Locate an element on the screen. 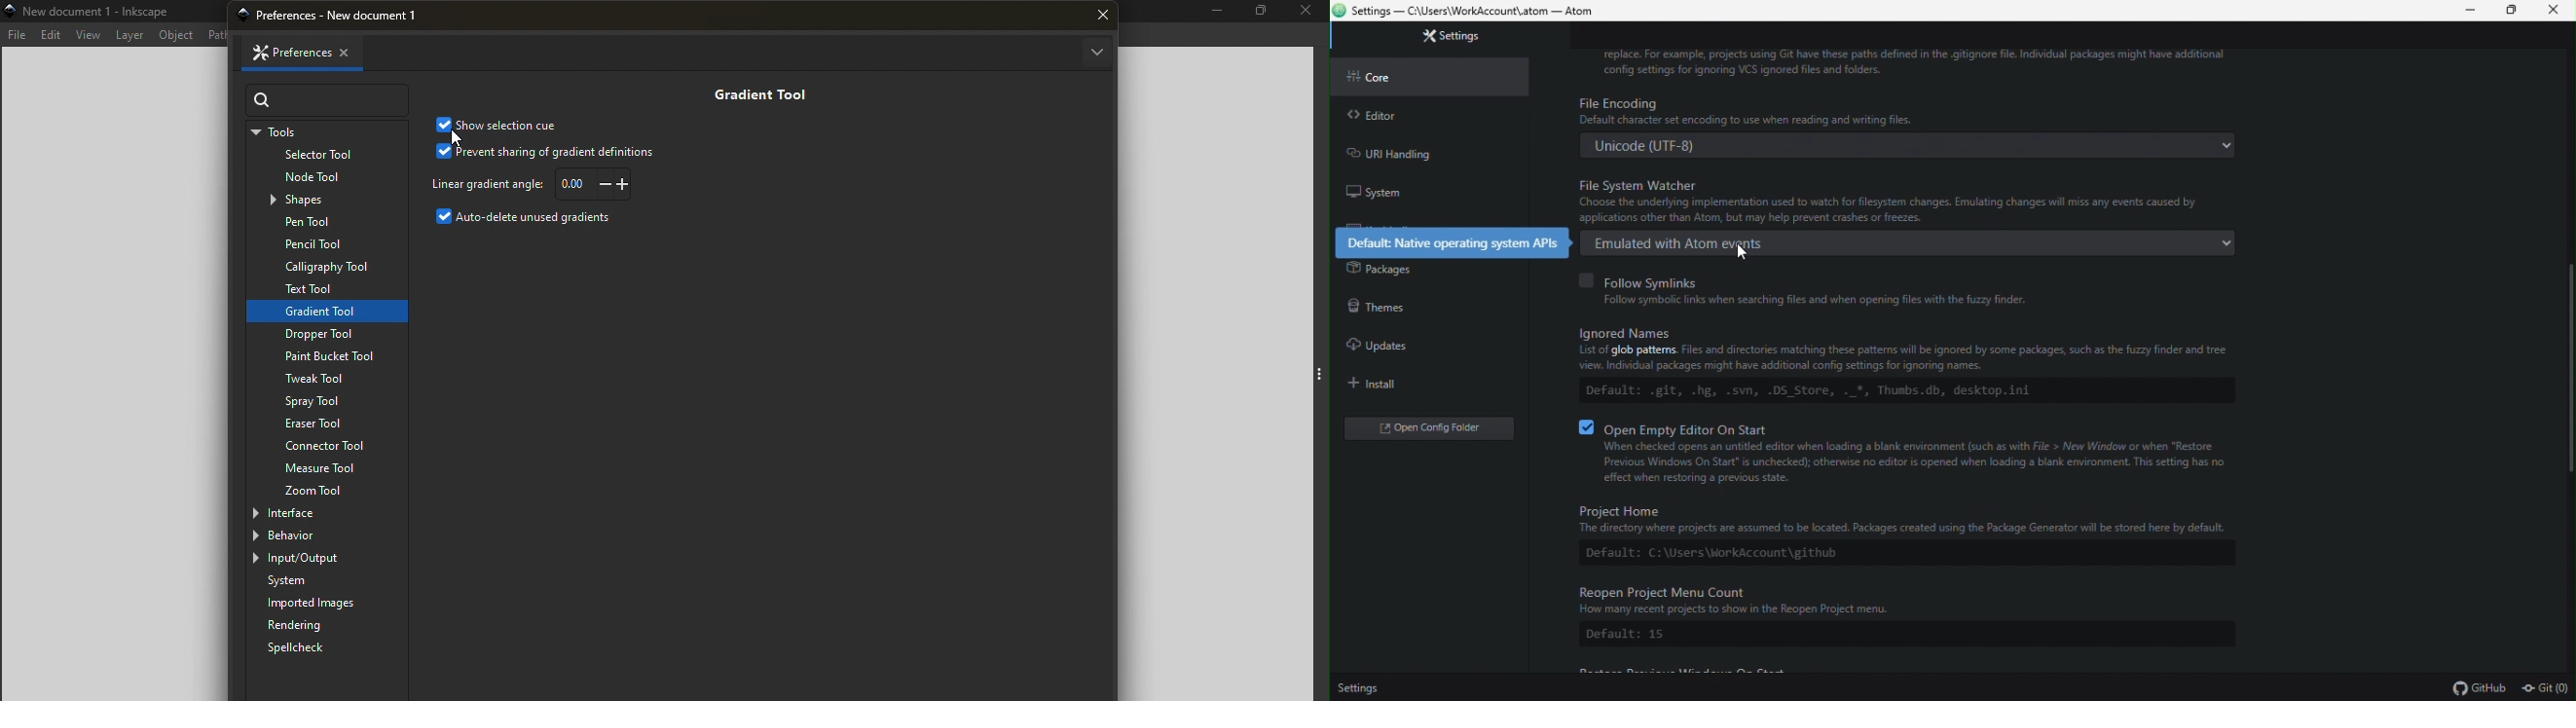 This screenshot has height=728, width=2576. System is located at coordinates (331, 581).